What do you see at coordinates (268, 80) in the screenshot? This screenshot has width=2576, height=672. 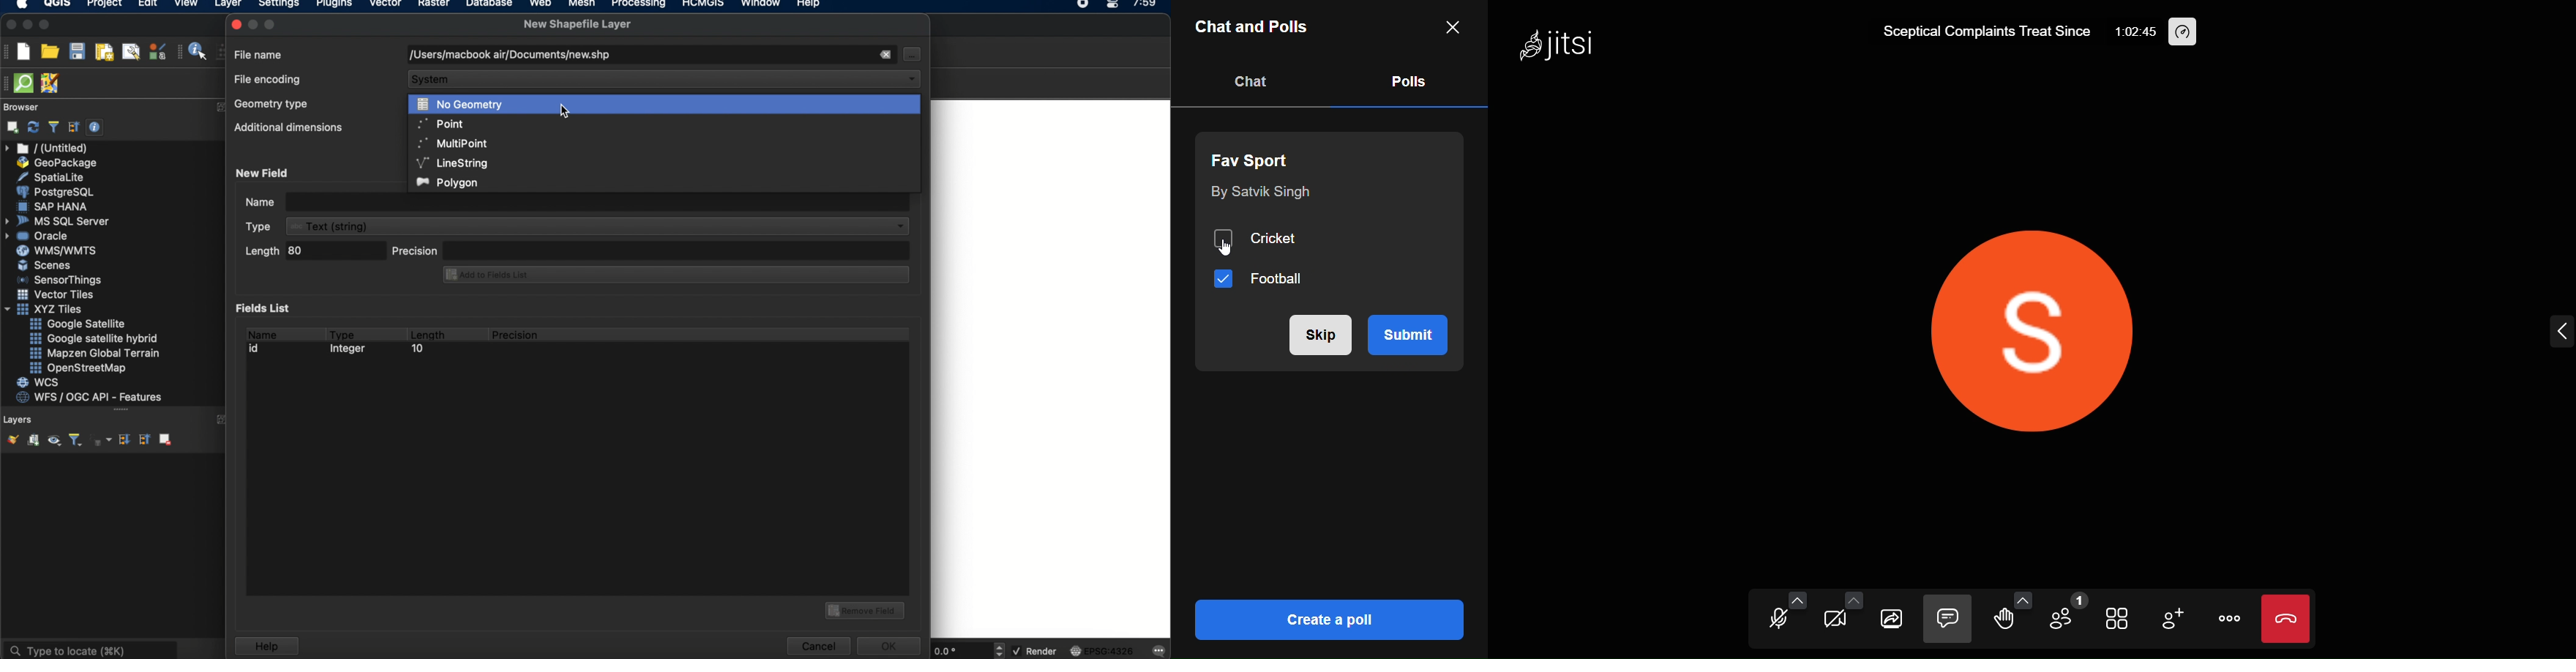 I see `File encoding` at bounding box center [268, 80].